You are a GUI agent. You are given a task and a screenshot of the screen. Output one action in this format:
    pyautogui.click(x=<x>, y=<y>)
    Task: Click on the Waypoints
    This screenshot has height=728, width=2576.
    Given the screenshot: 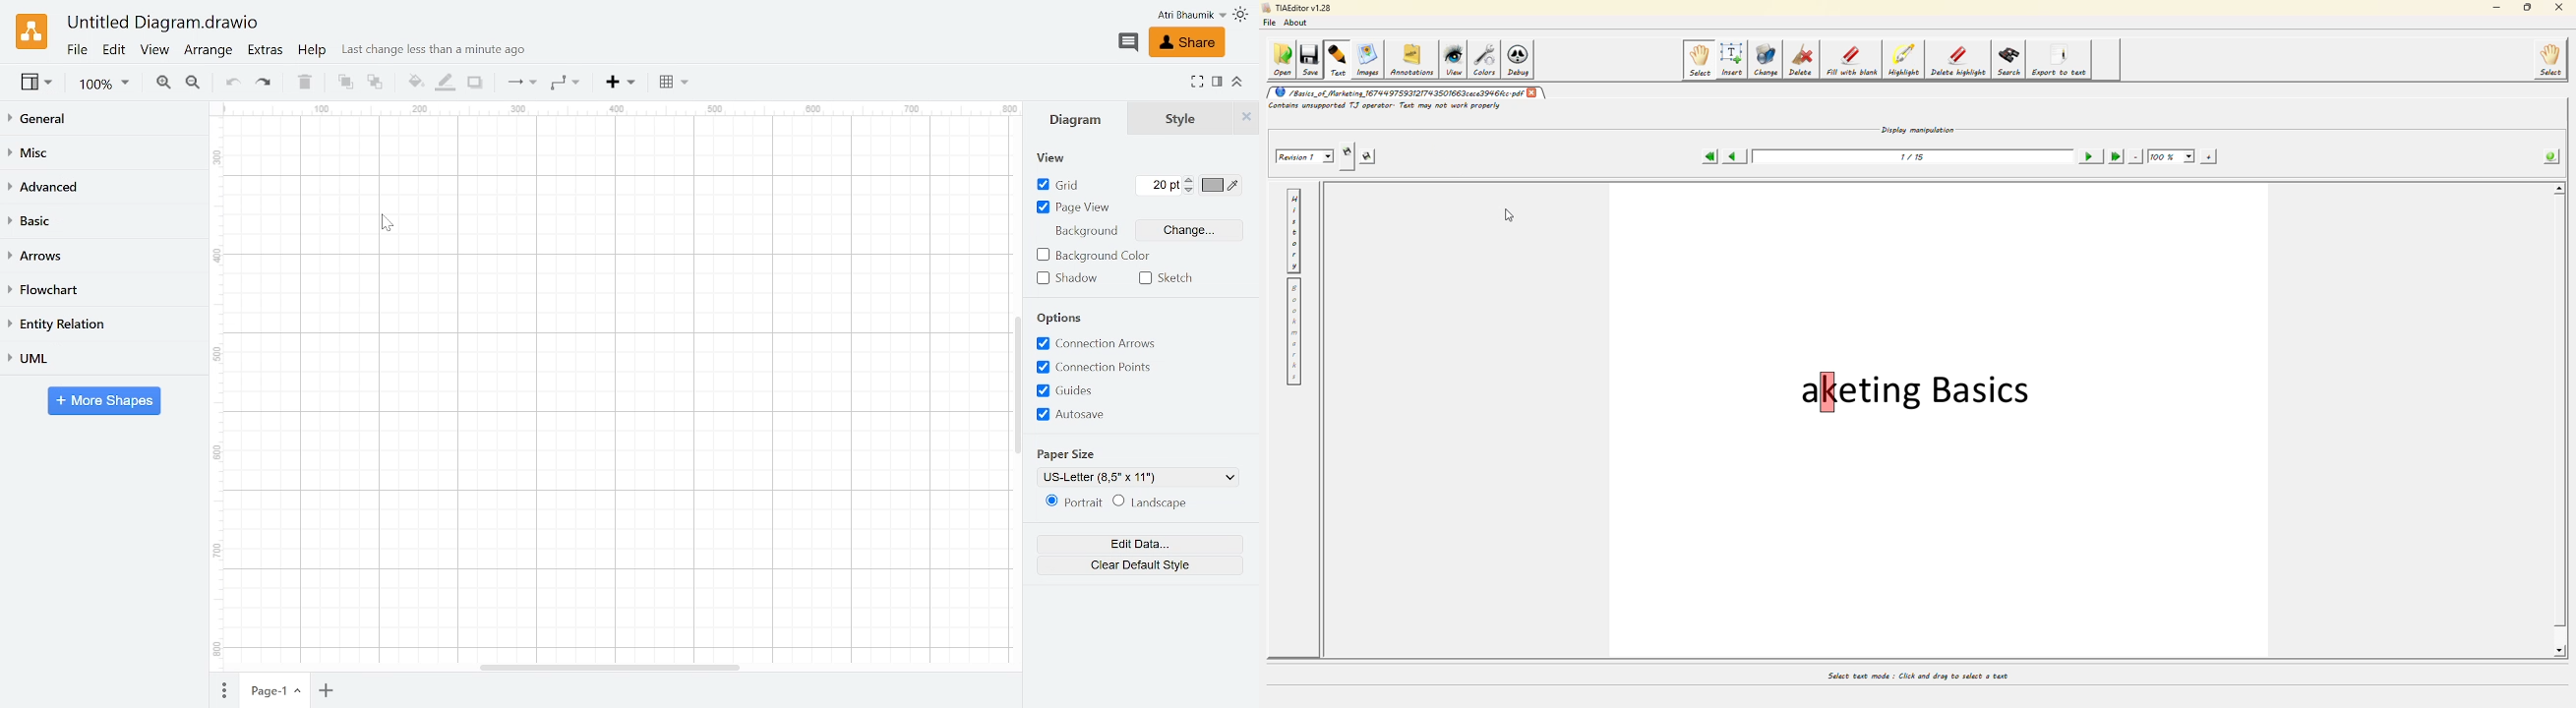 What is the action you would take?
    pyautogui.click(x=565, y=84)
    